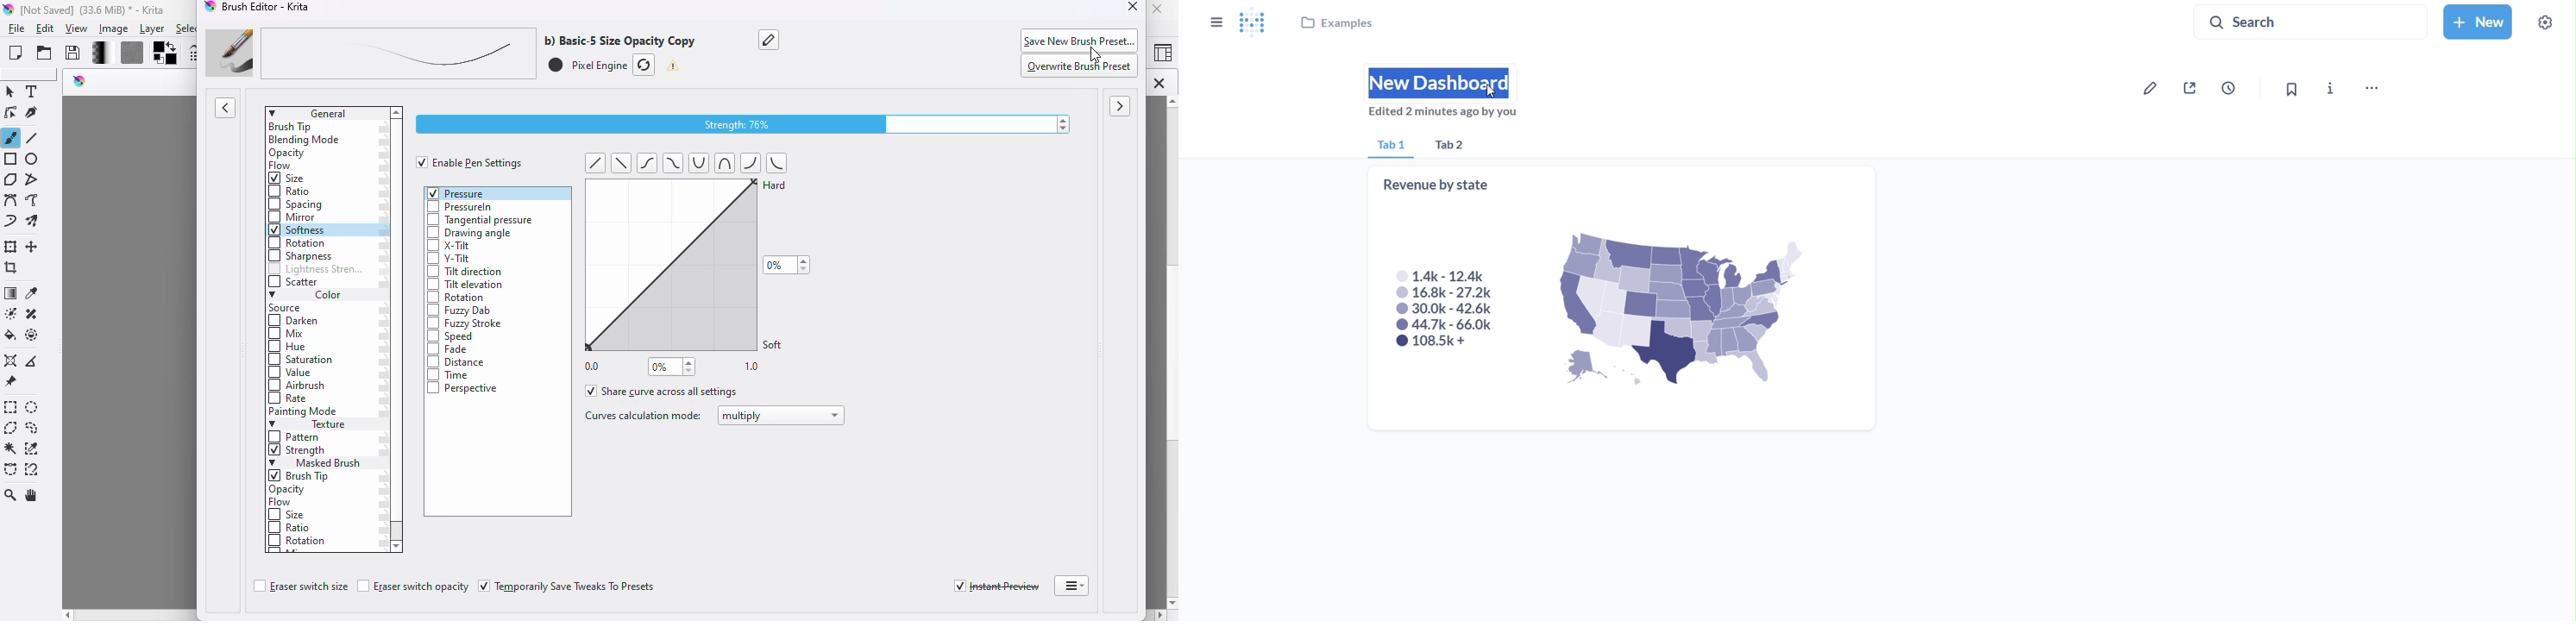 The image size is (2576, 644). Describe the element at coordinates (672, 367) in the screenshot. I see `0%` at that location.